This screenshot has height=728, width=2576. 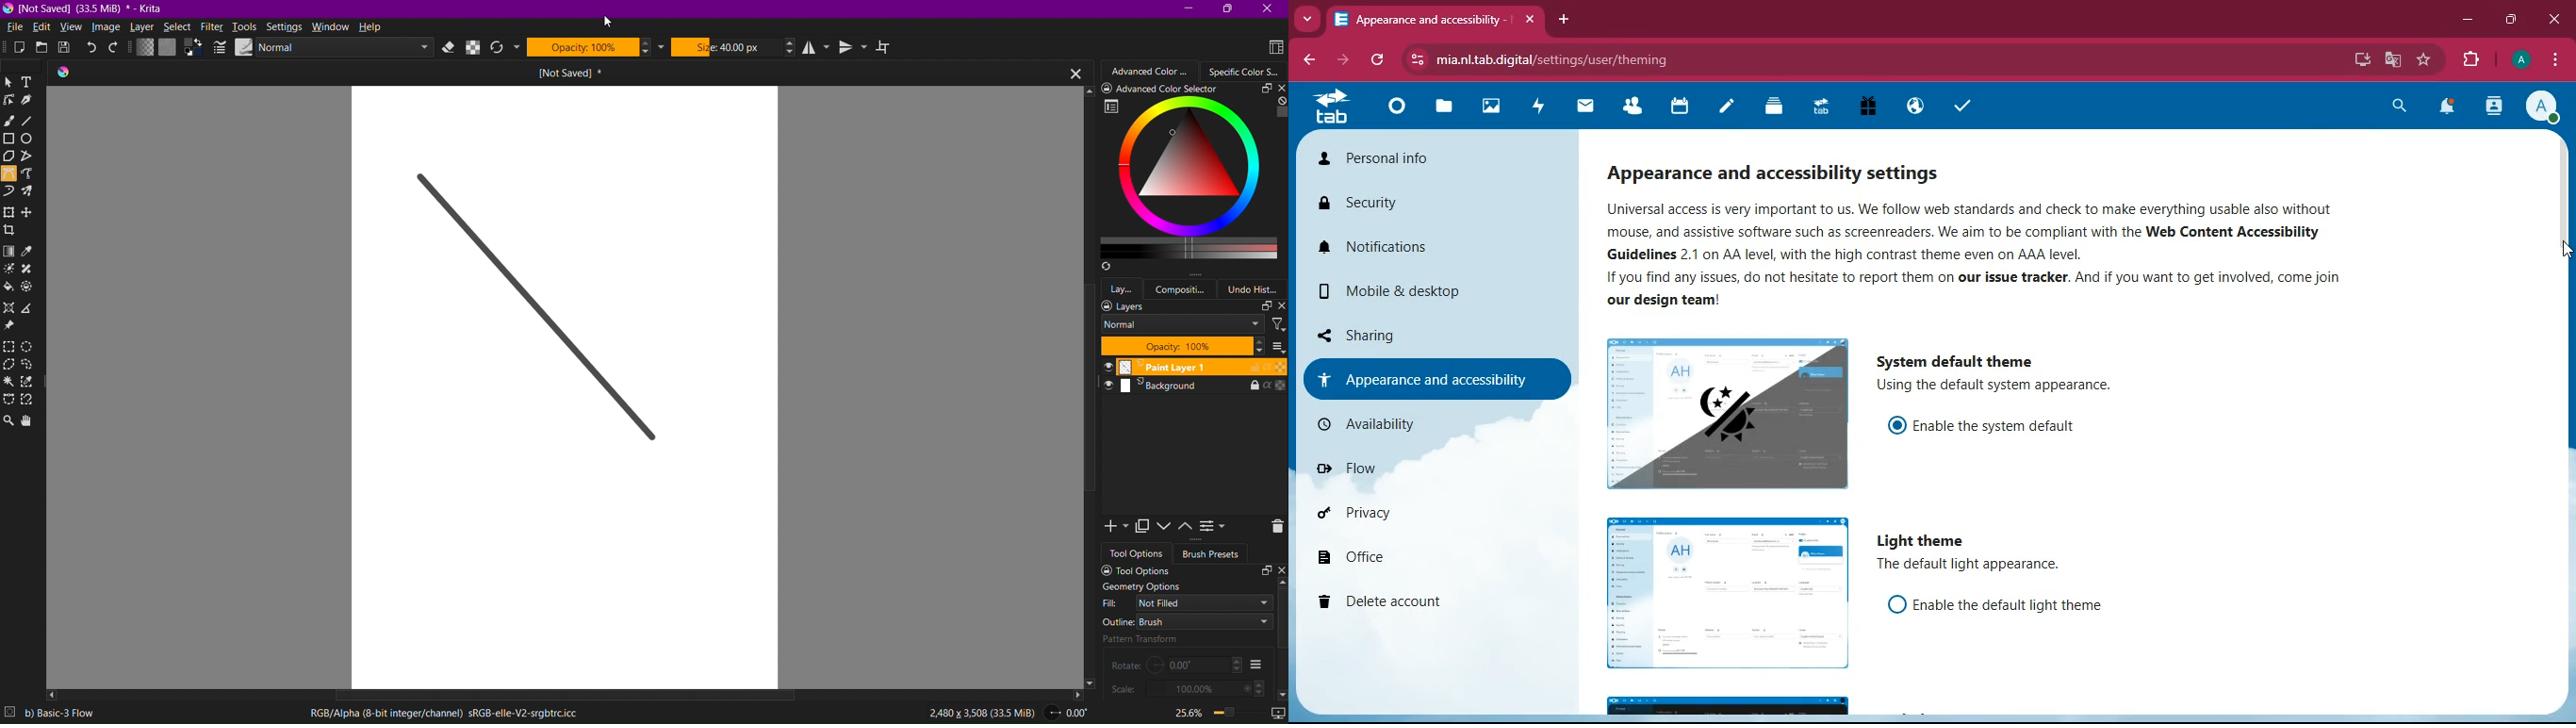 I want to click on Close, so click(x=1070, y=73).